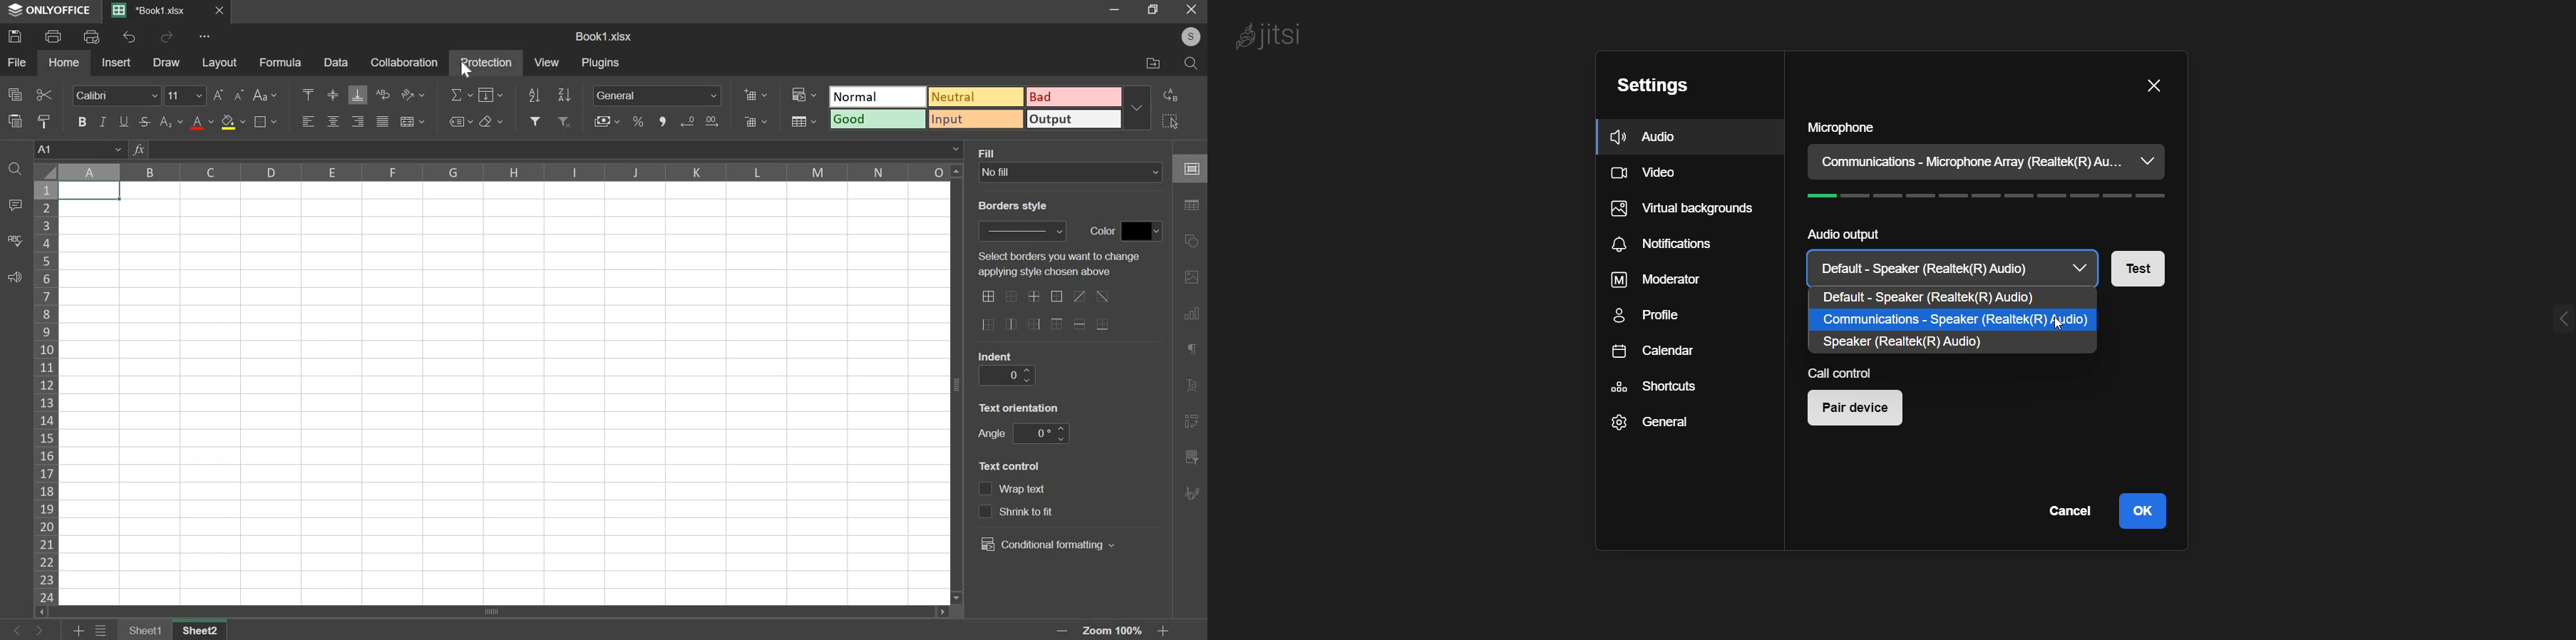 The width and height of the screenshot is (2576, 644). I want to click on feedback, so click(14, 278).